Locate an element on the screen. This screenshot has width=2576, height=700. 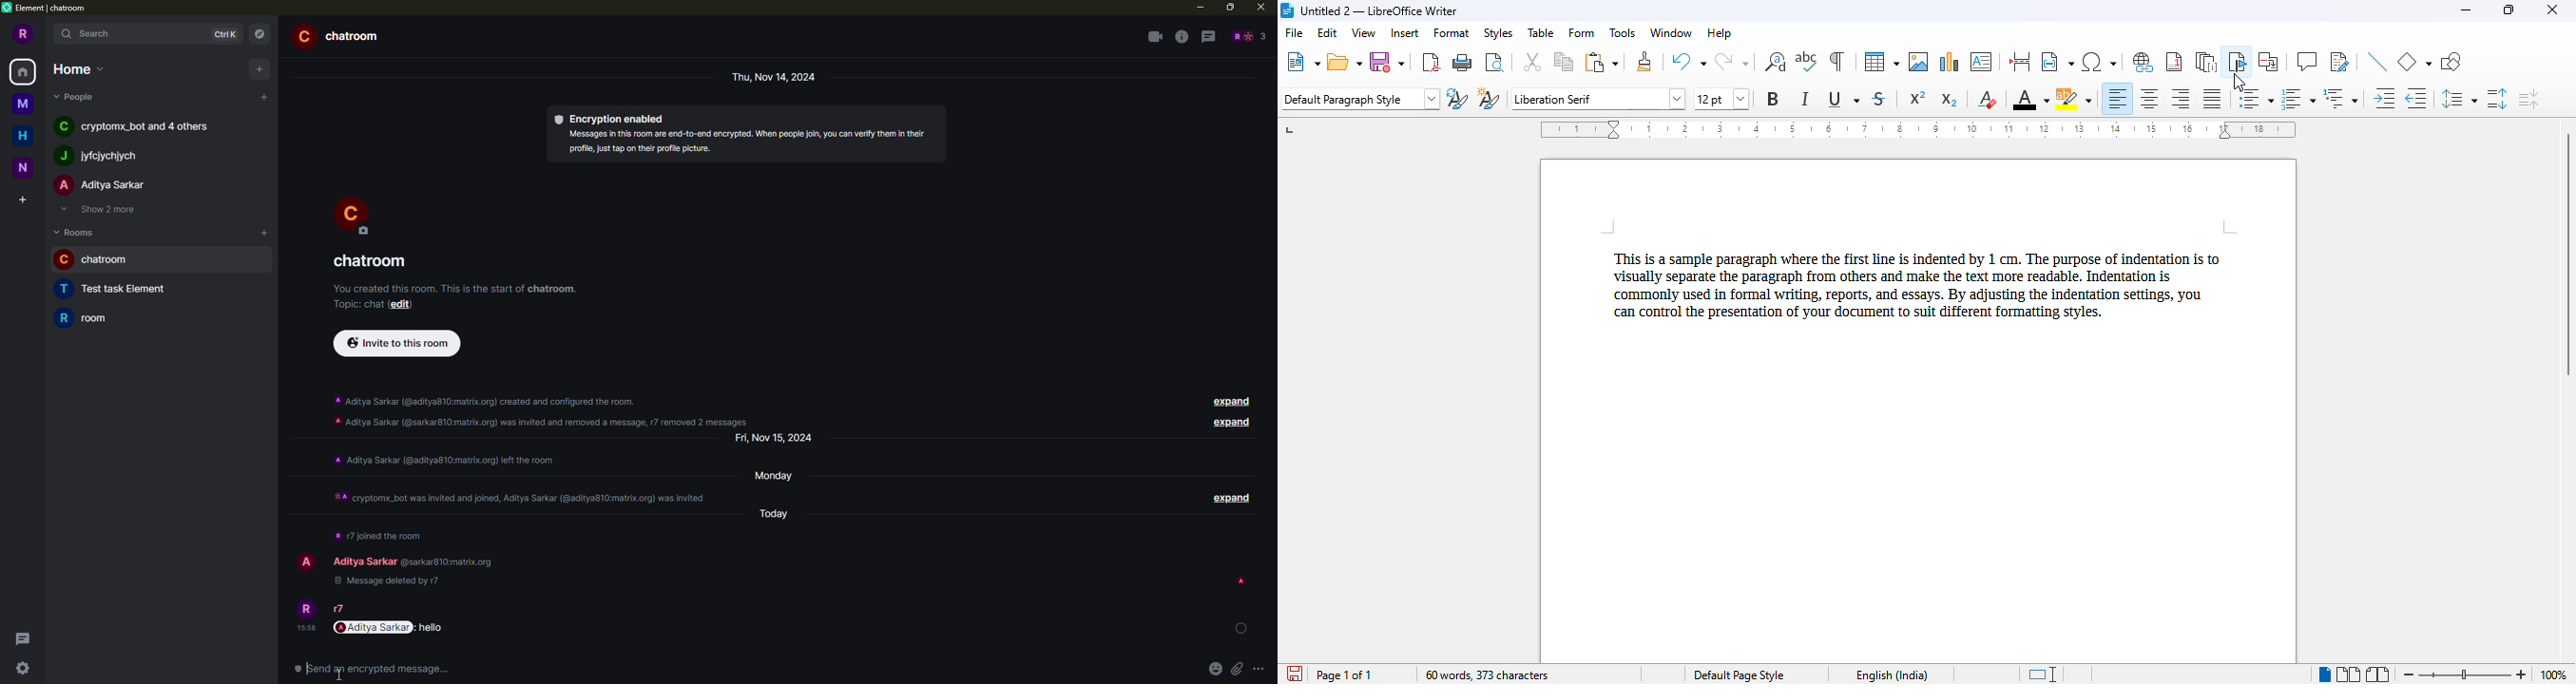
send an encrypted message... is located at coordinates (373, 669).